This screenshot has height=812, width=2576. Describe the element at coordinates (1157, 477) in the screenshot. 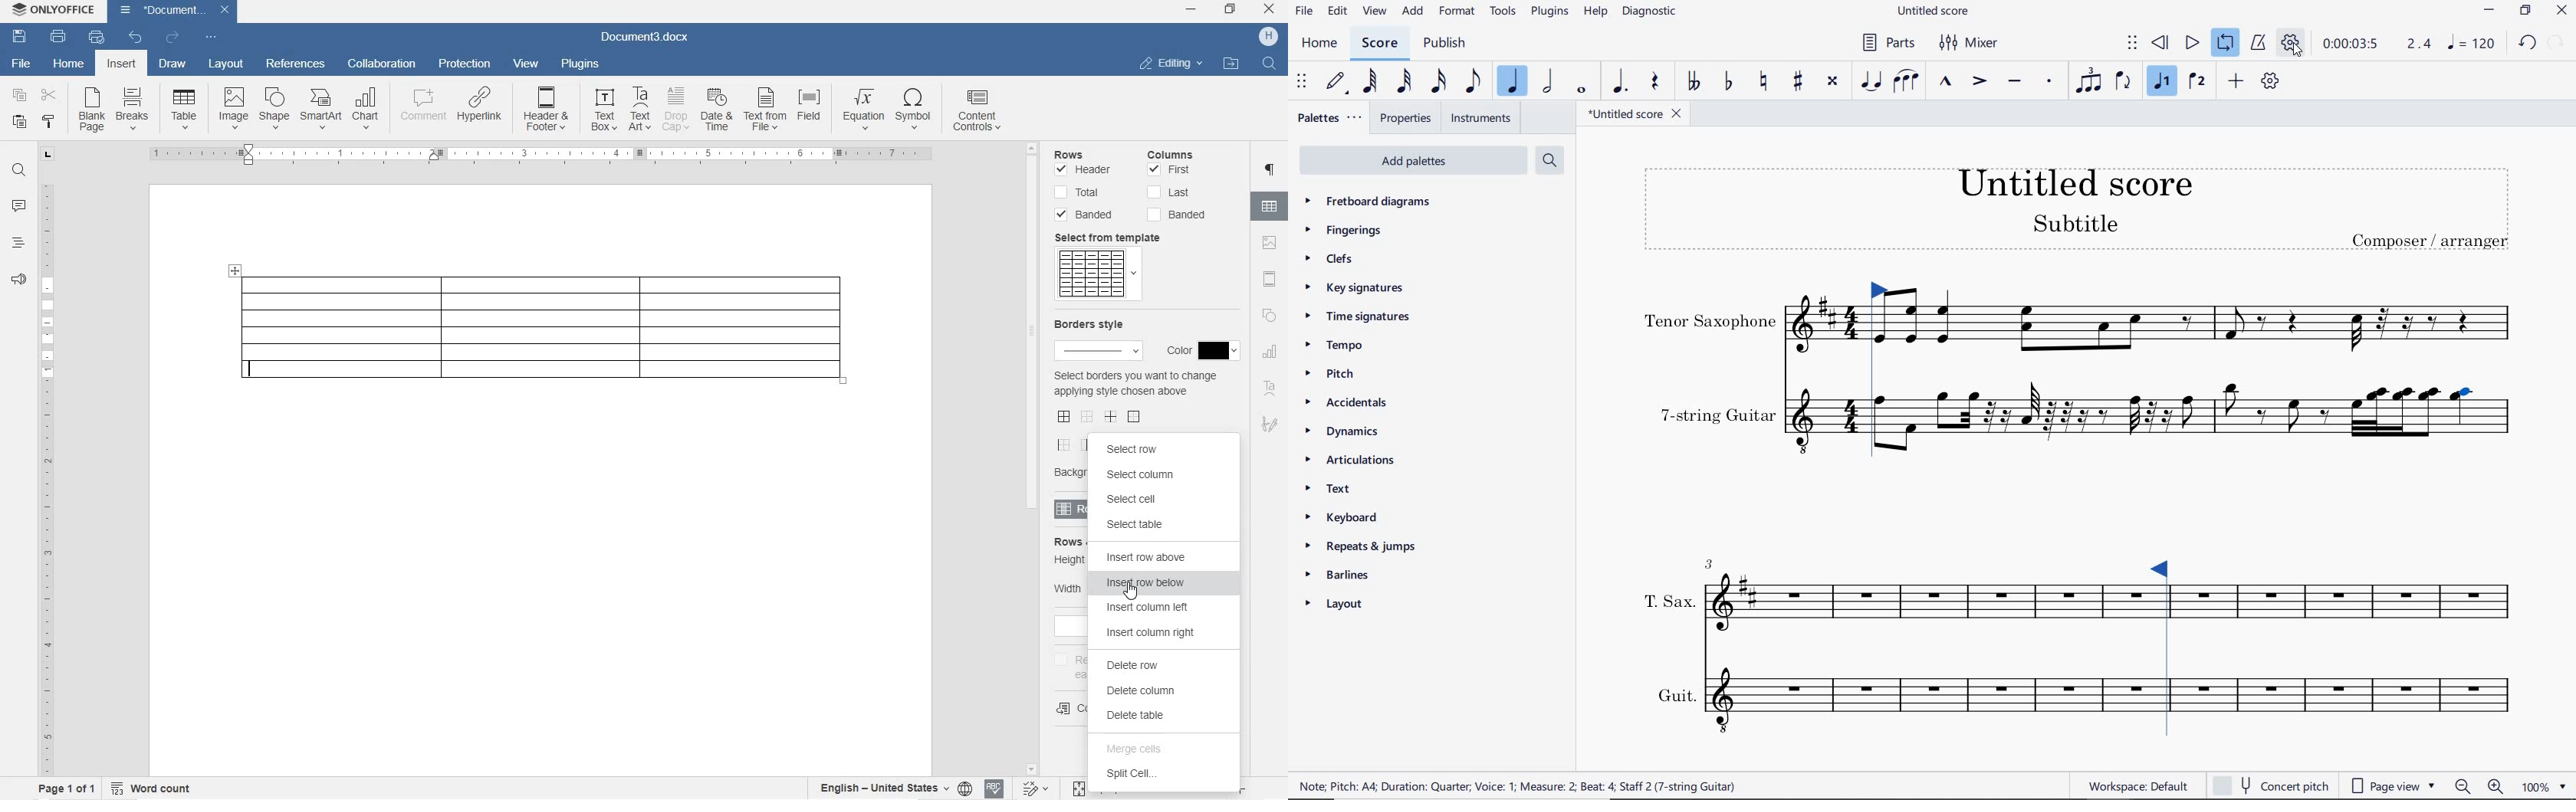

I see `select column` at that location.